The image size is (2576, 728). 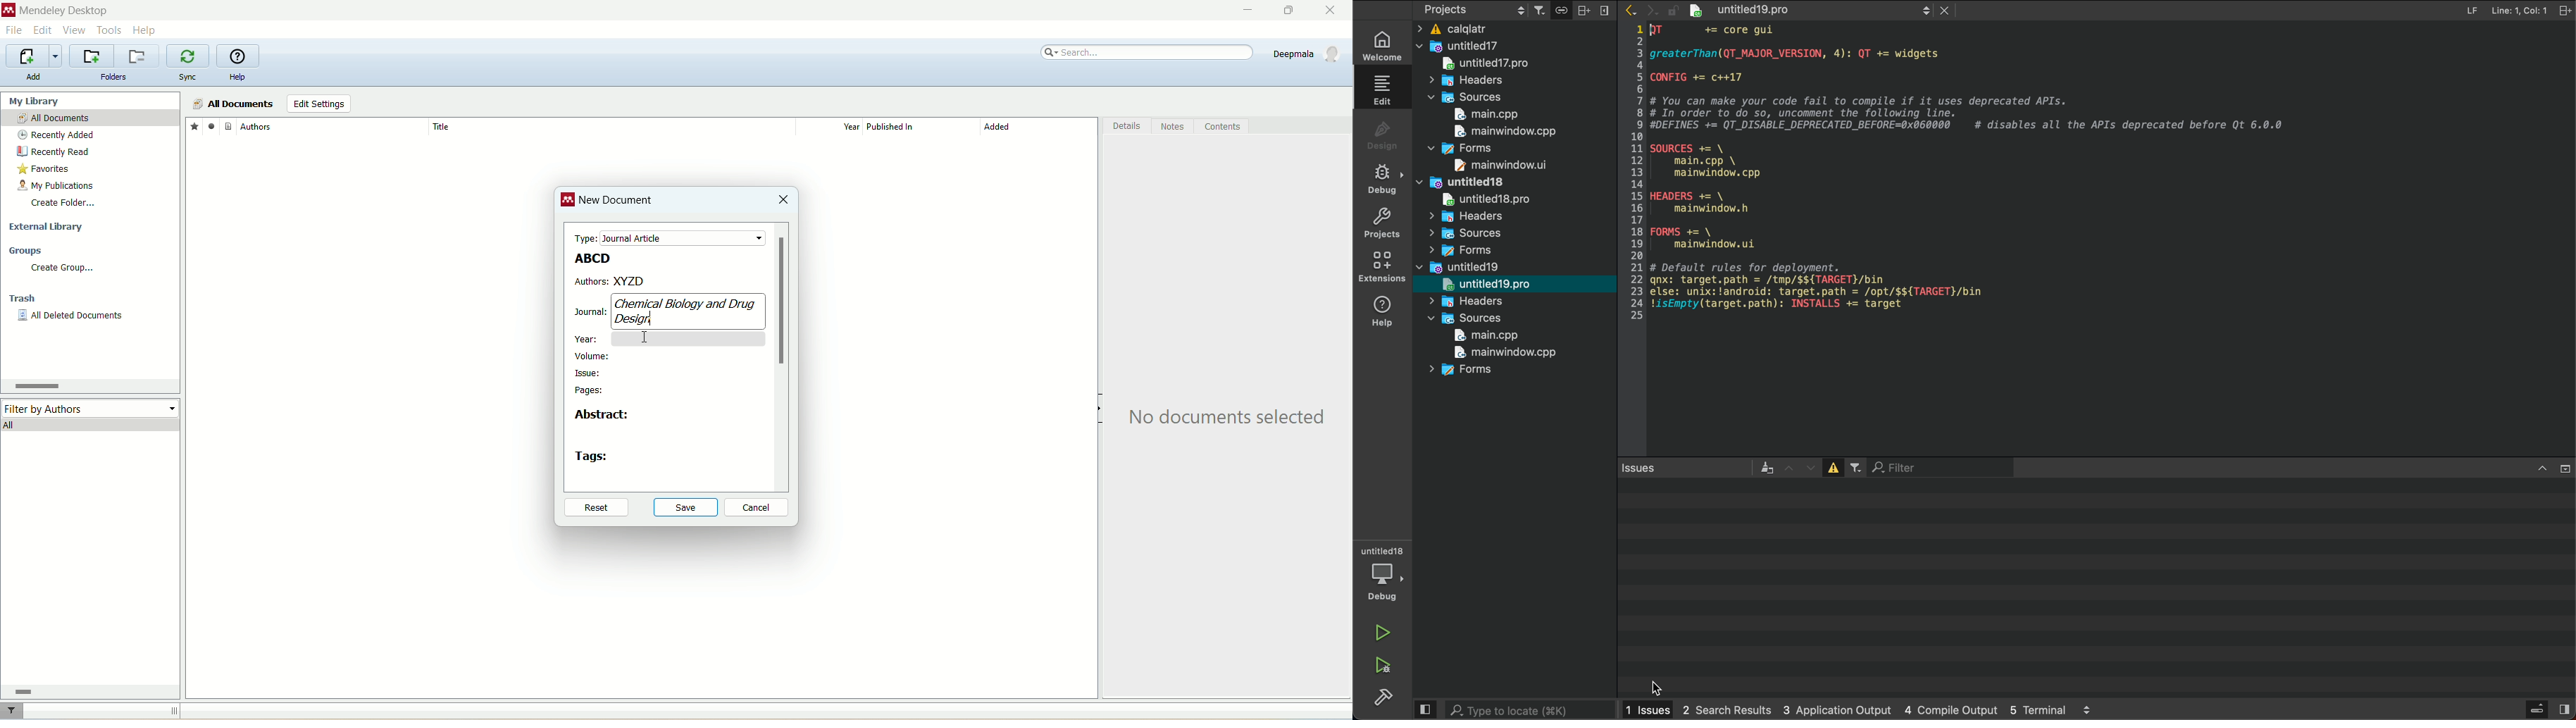 What do you see at coordinates (56, 135) in the screenshot?
I see `recently added` at bounding box center [56, 135].